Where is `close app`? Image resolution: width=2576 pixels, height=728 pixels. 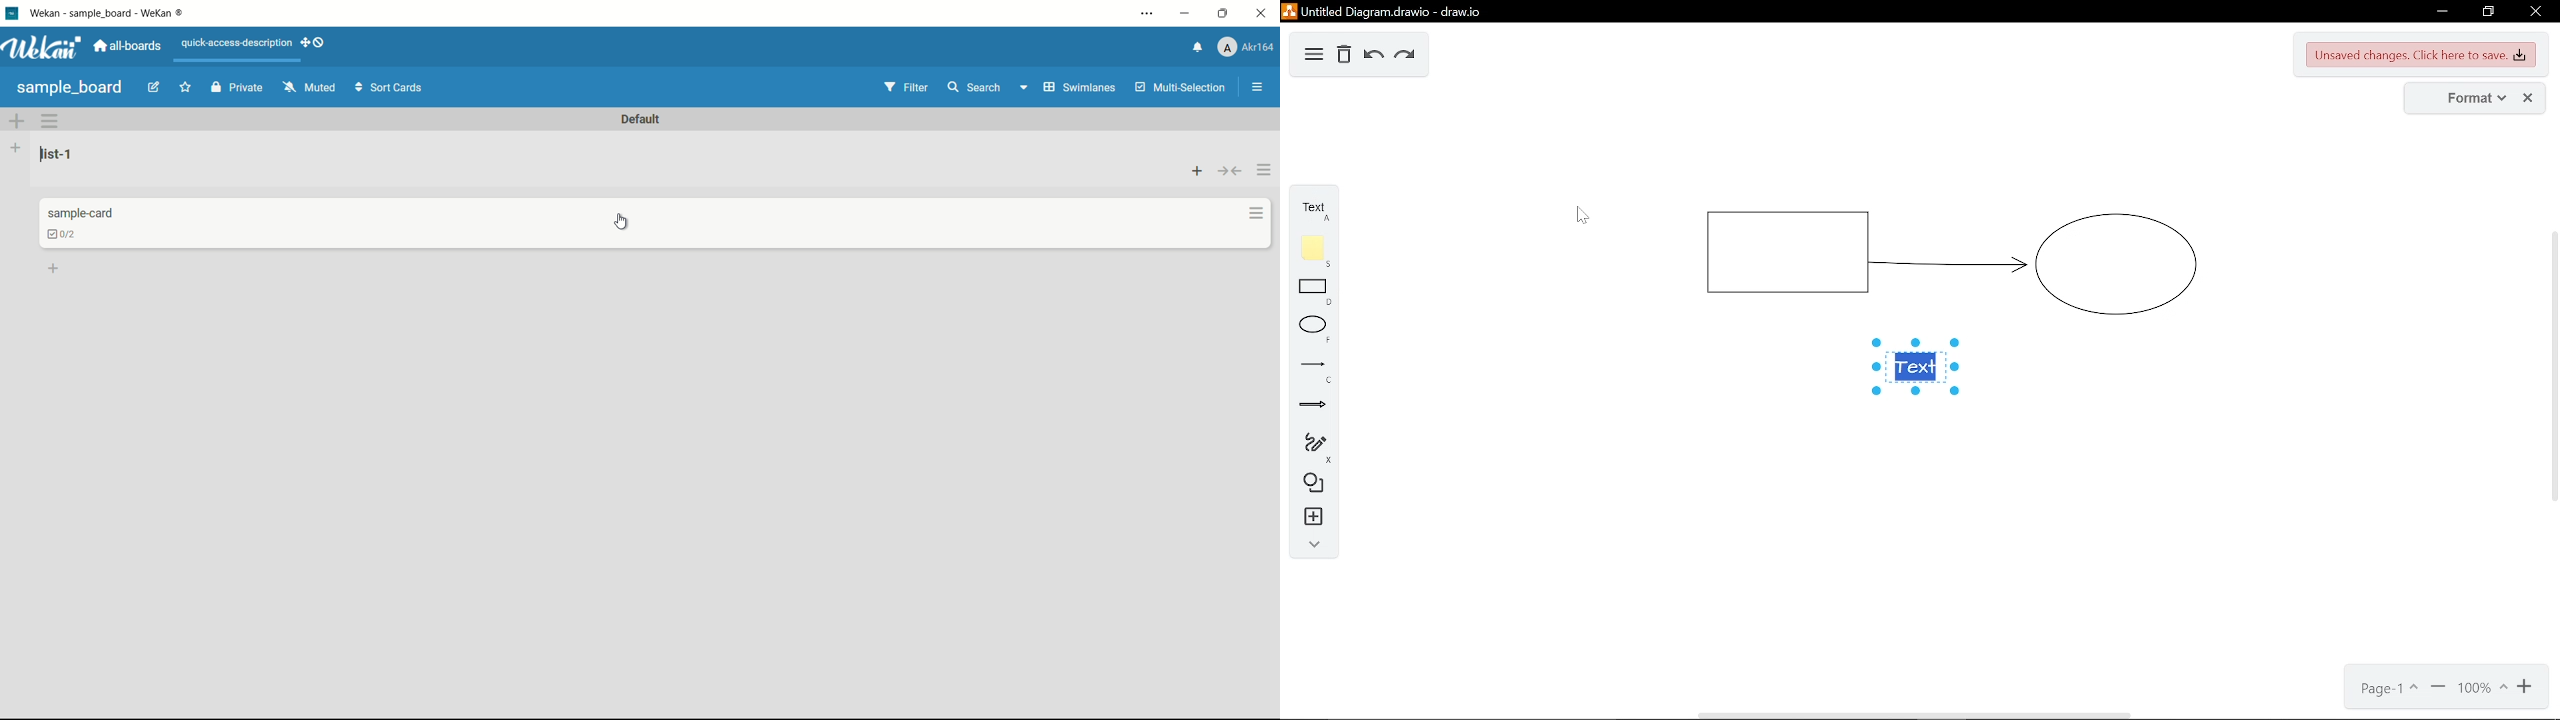 close app is located at coordinates (1263, 13).